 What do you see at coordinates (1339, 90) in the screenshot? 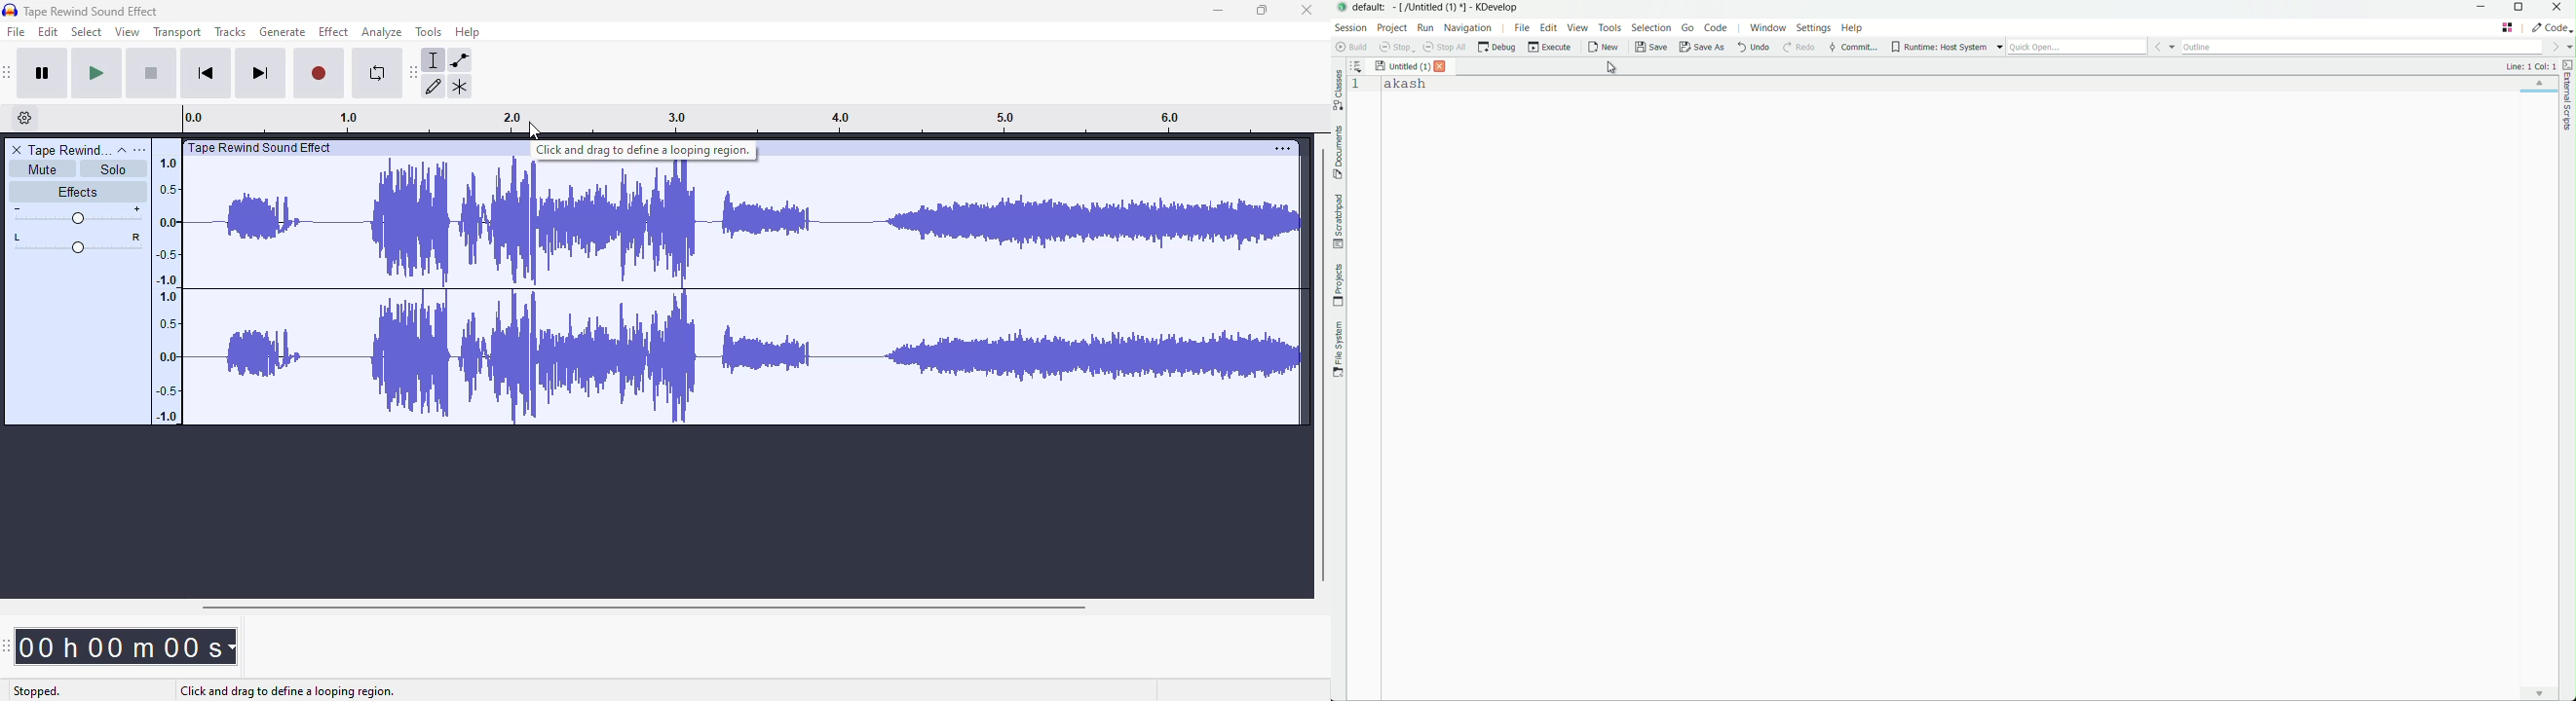
I see `classes` at bounding box center [1339, 90].